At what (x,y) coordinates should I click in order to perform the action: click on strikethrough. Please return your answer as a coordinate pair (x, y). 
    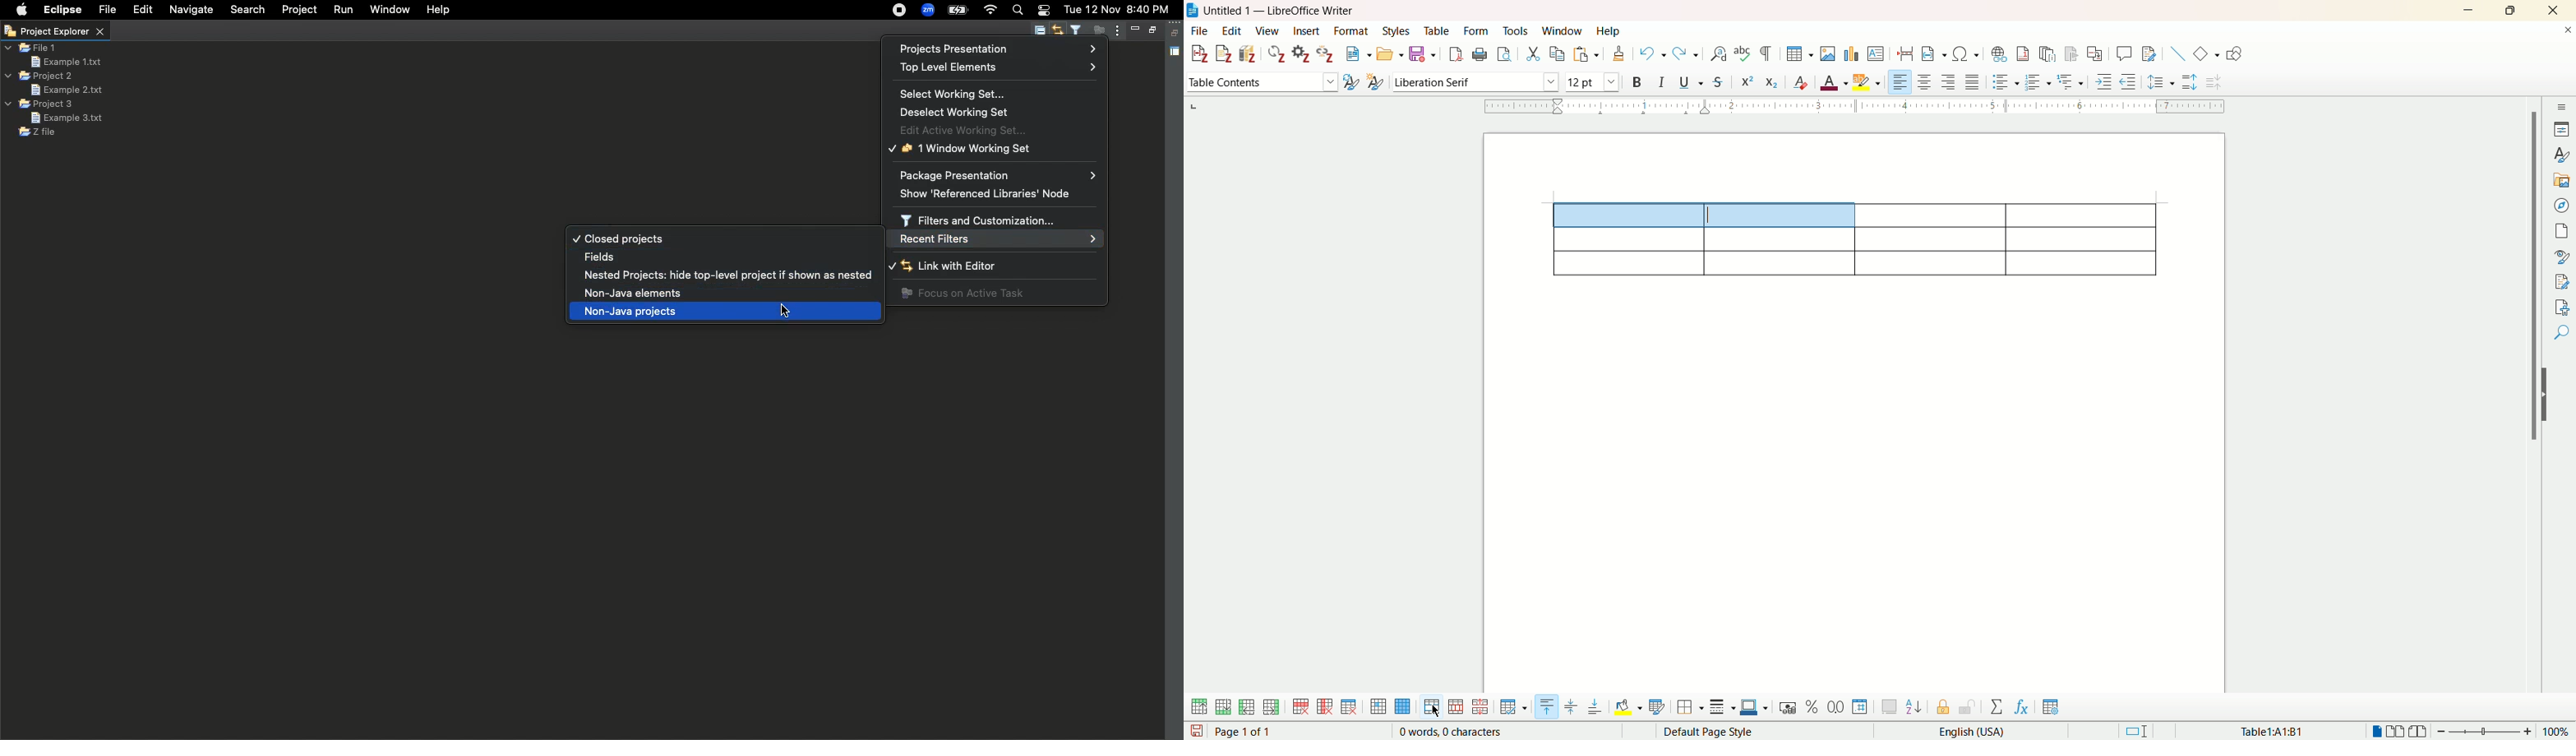
    Looking at the image, I should click on (1719, 82).